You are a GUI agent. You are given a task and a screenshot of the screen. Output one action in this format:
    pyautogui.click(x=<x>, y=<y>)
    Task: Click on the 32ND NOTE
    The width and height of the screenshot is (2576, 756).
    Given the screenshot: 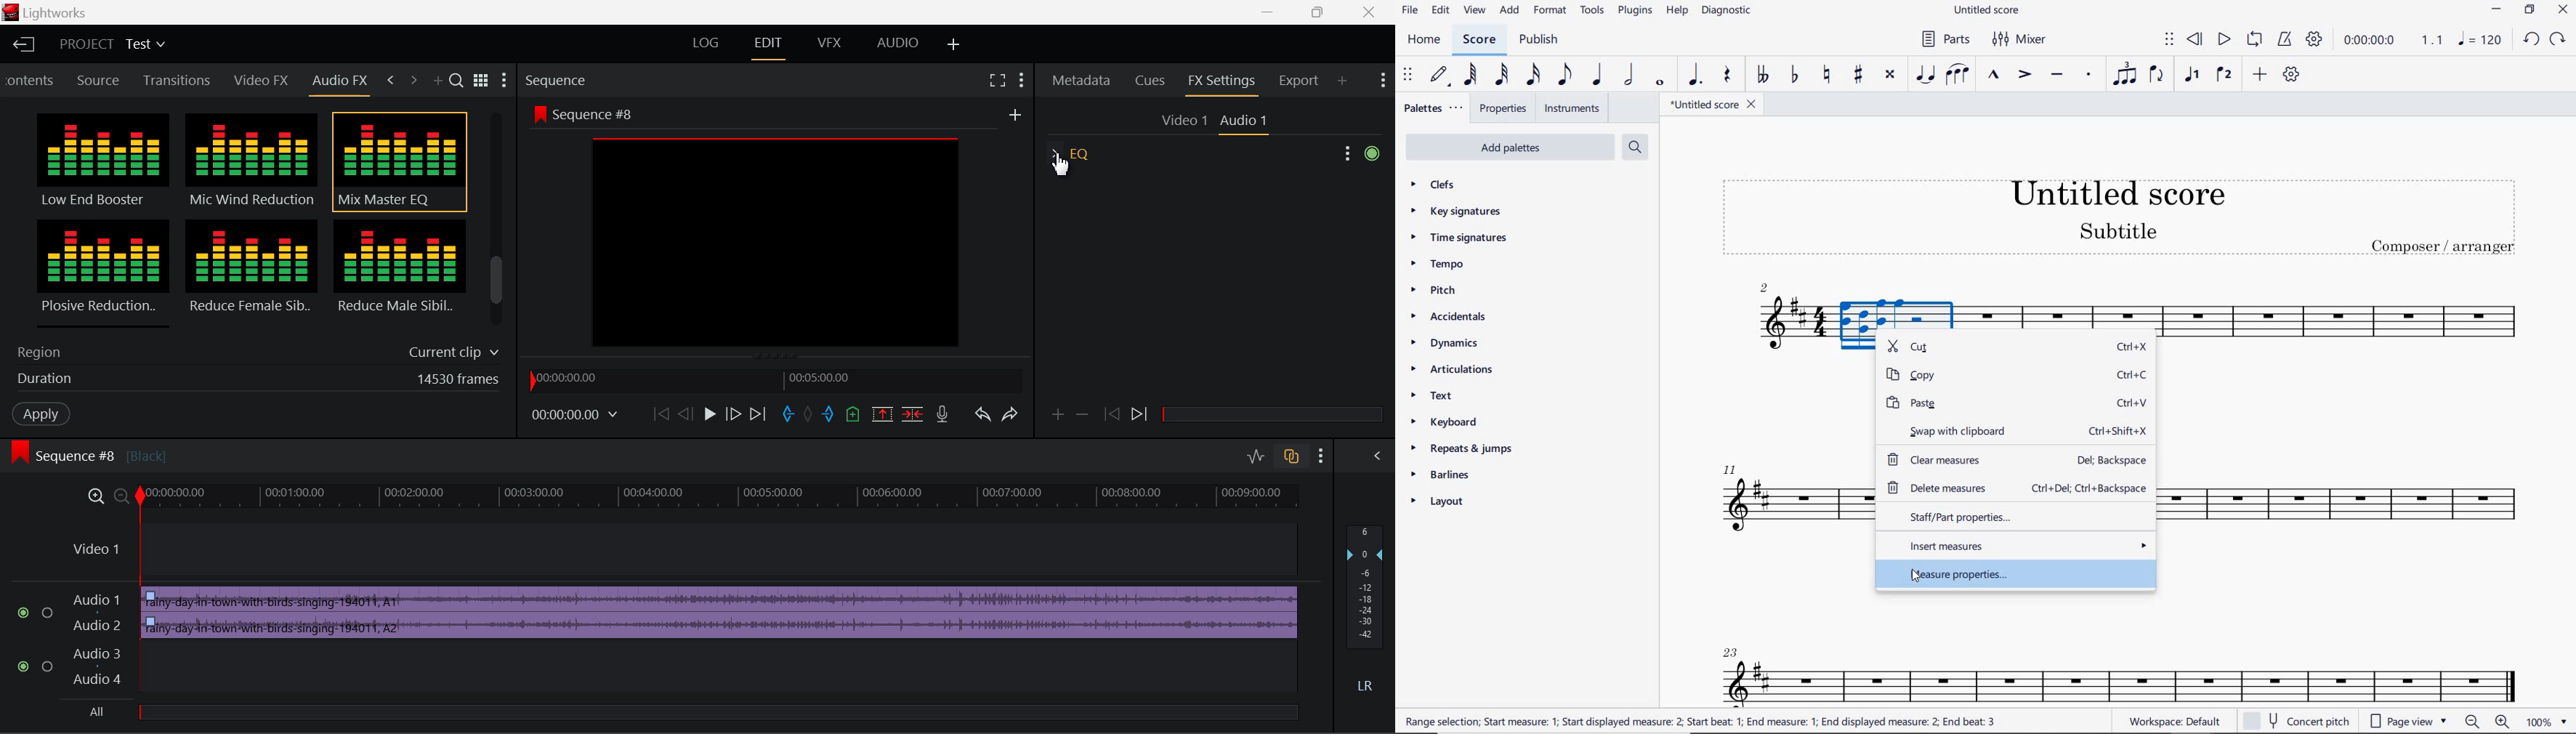 What is the action you would take?
    pyautogui.click(x=1502, y=75)
    